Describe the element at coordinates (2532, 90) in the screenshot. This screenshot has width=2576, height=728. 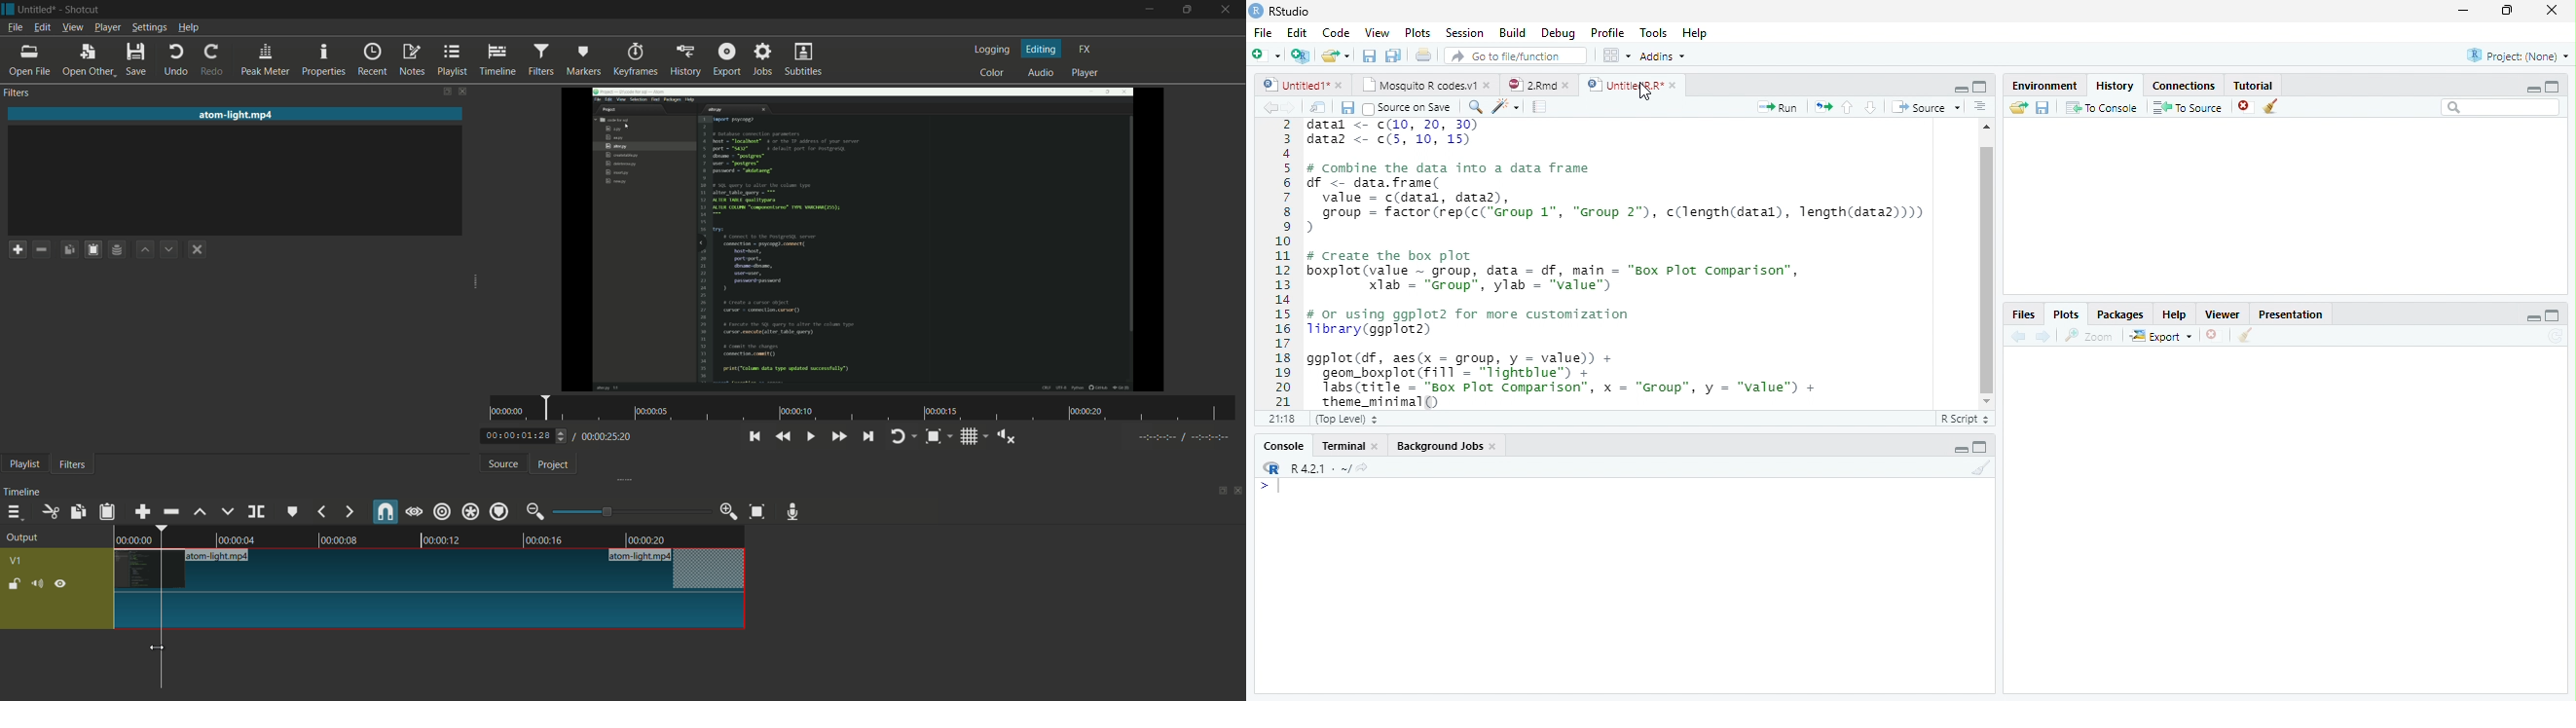
I see `Minimize` at that location.